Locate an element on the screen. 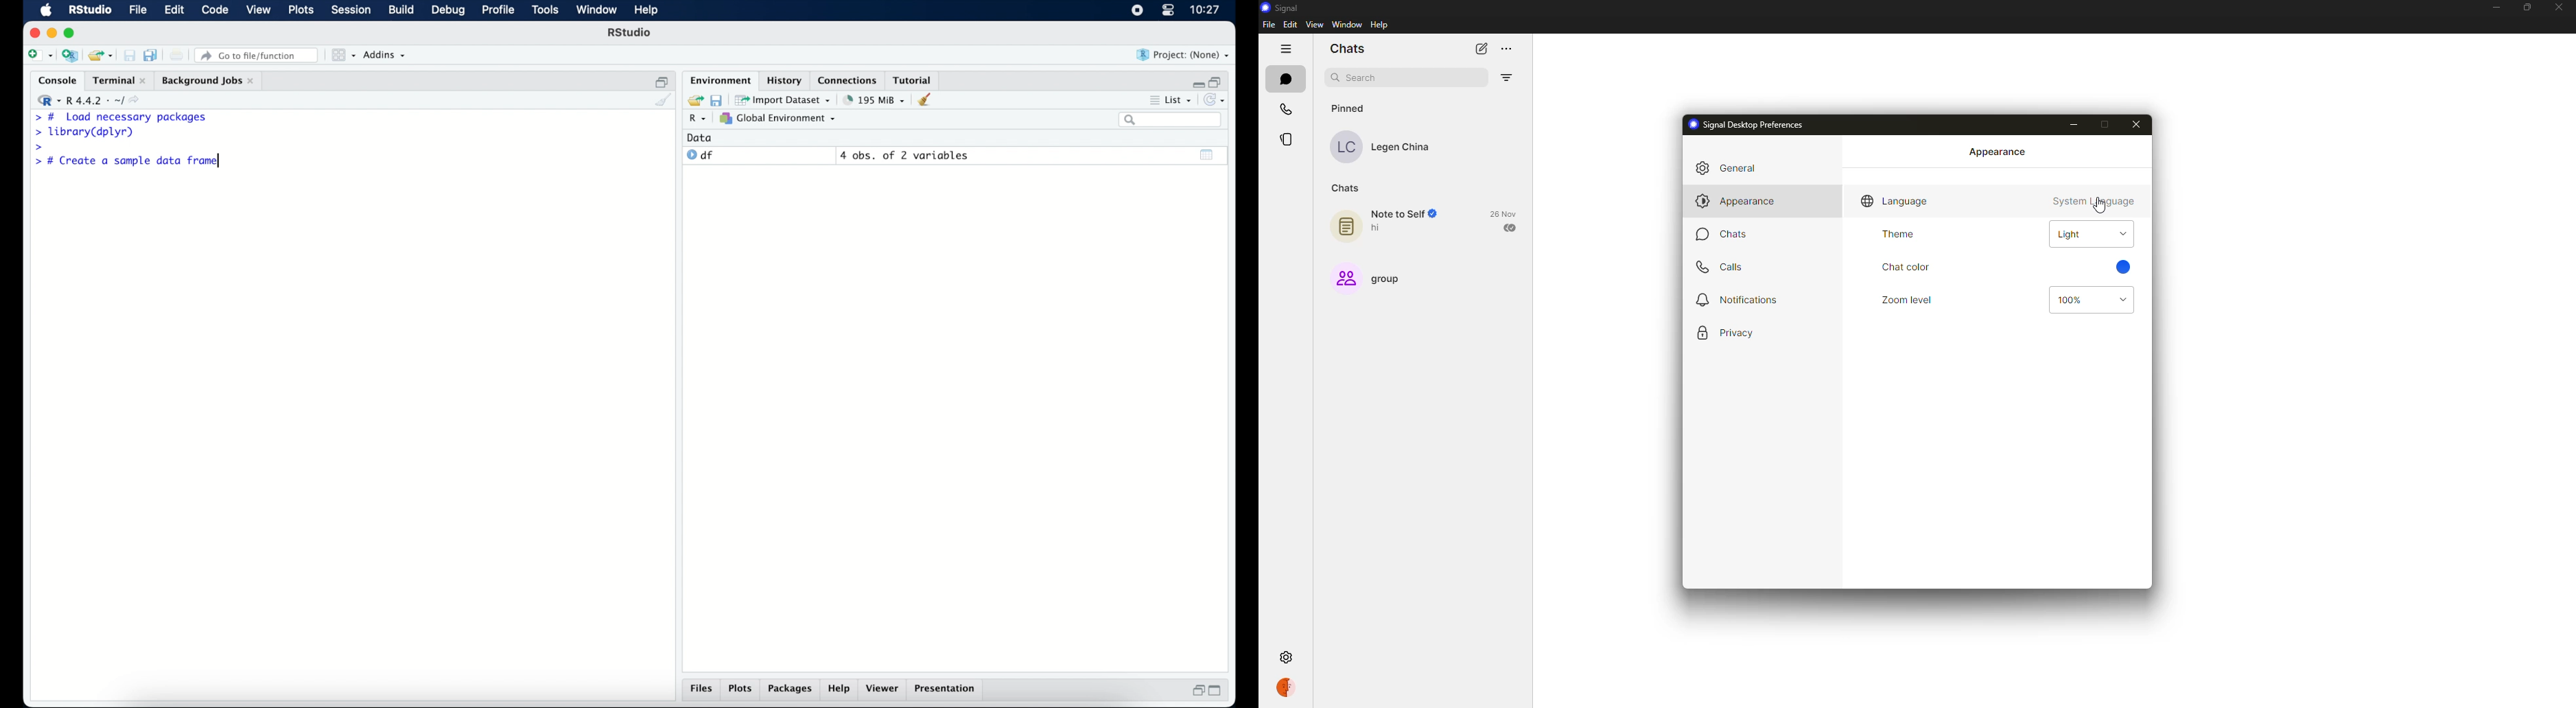  plots is located at coordinates (742, 690).